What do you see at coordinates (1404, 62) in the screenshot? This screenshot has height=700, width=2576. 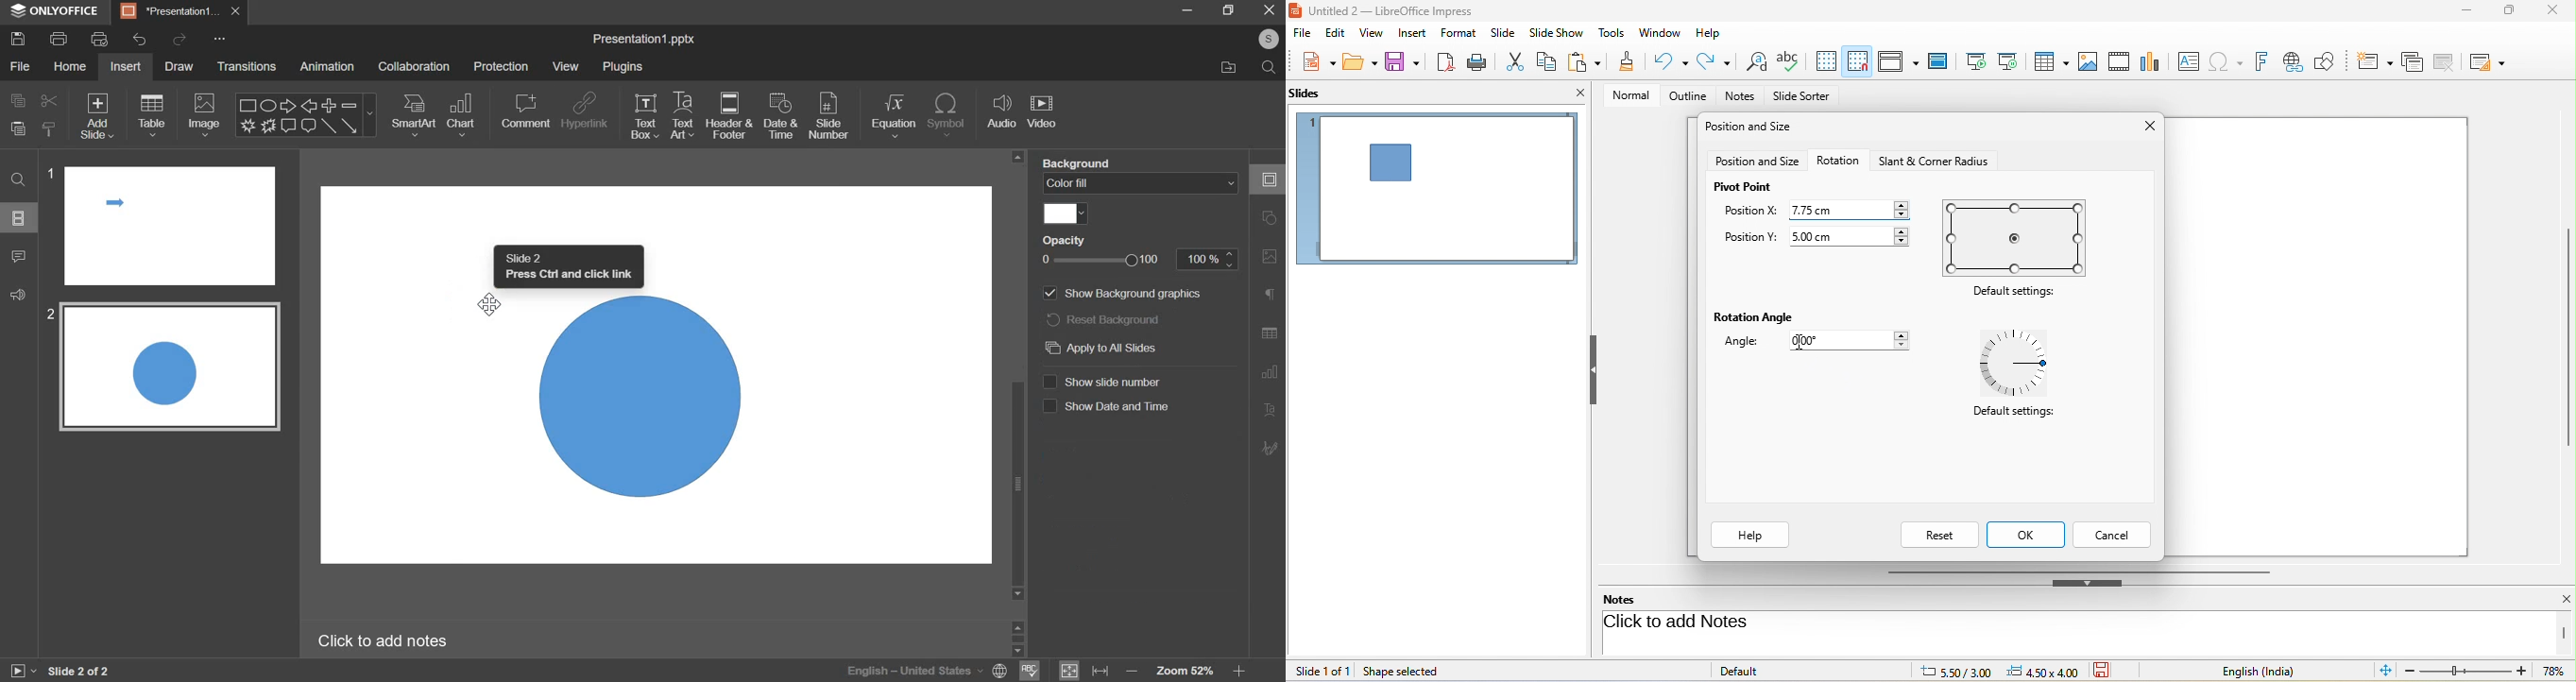 I see `save` at bounding box center [1404, 62].